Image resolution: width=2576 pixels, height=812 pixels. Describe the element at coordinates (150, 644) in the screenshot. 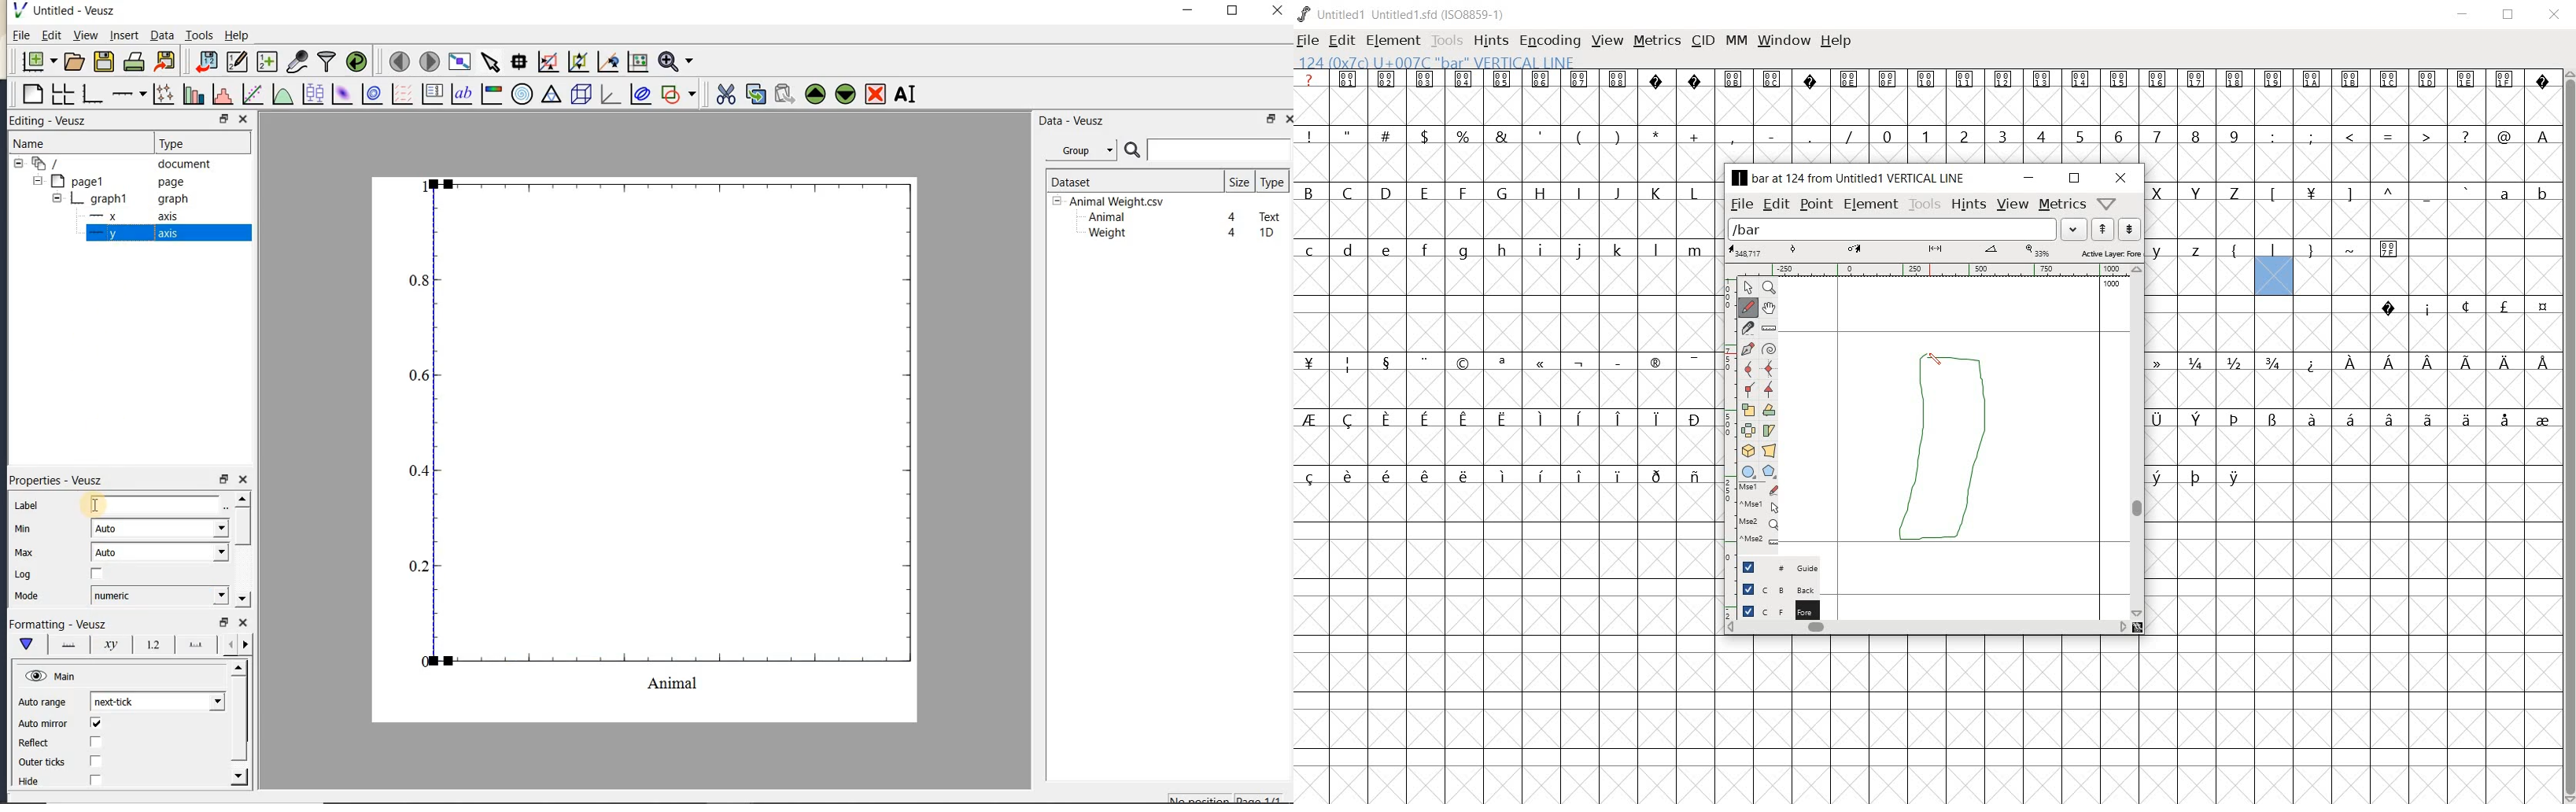

I see `tick labels` at that location.